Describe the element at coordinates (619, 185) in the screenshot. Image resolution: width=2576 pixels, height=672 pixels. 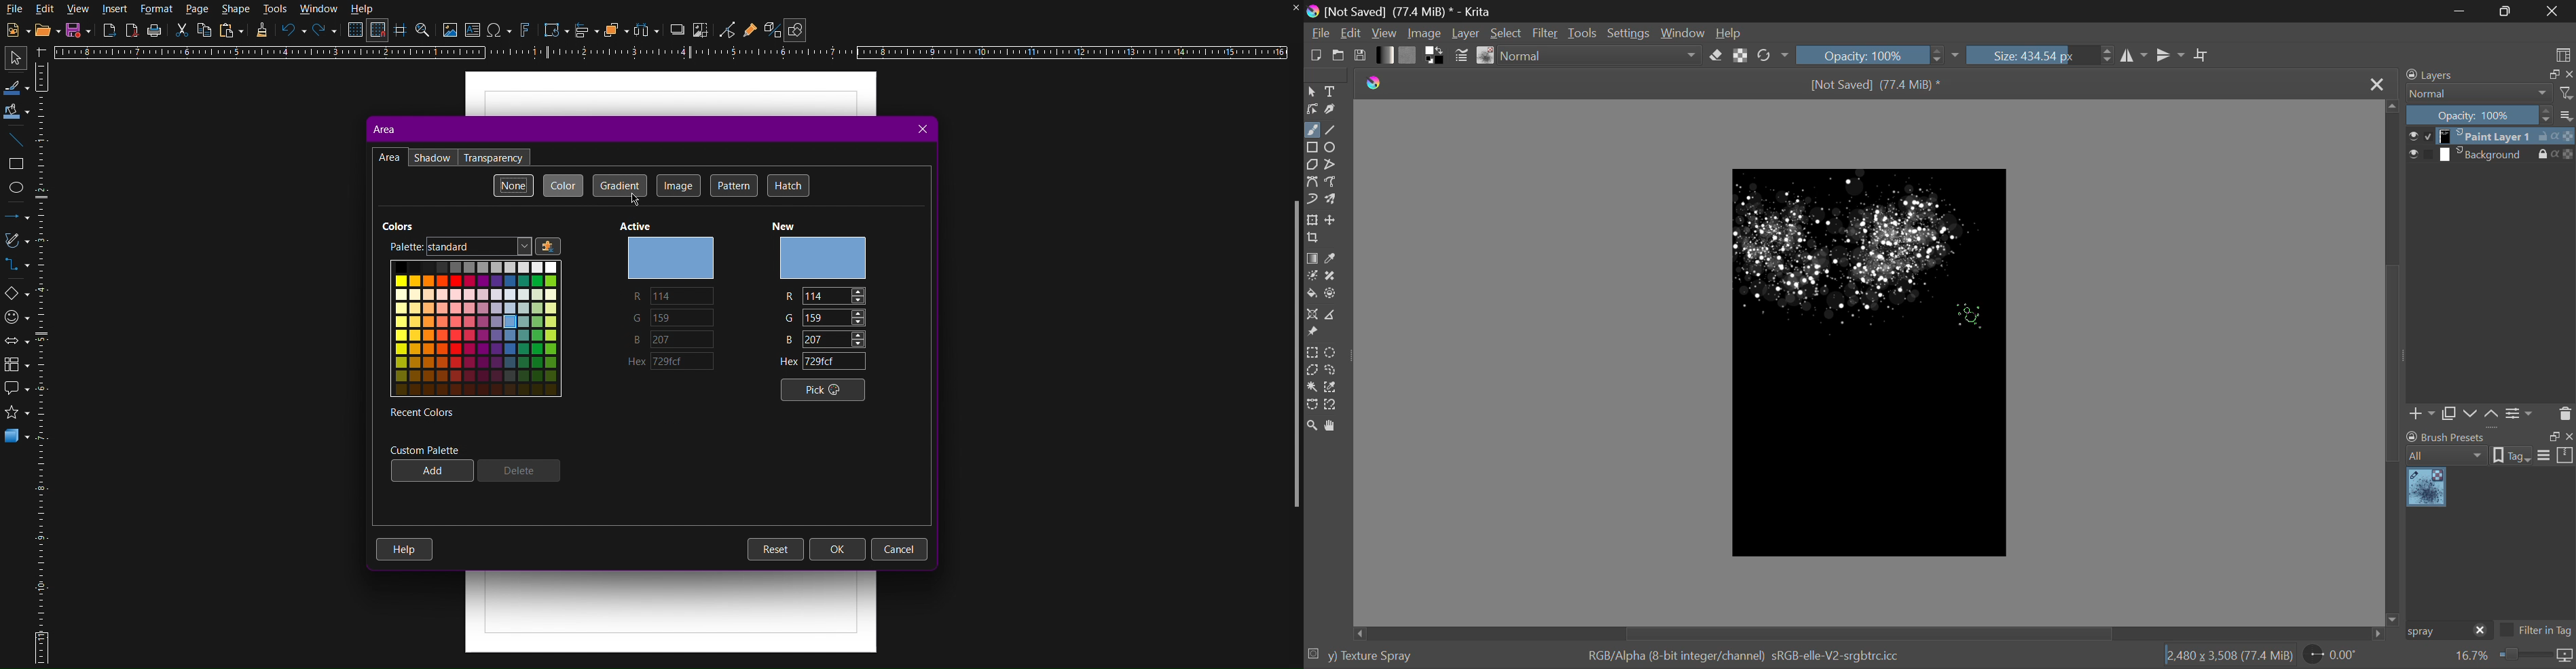
I see `Gradient` at that location.